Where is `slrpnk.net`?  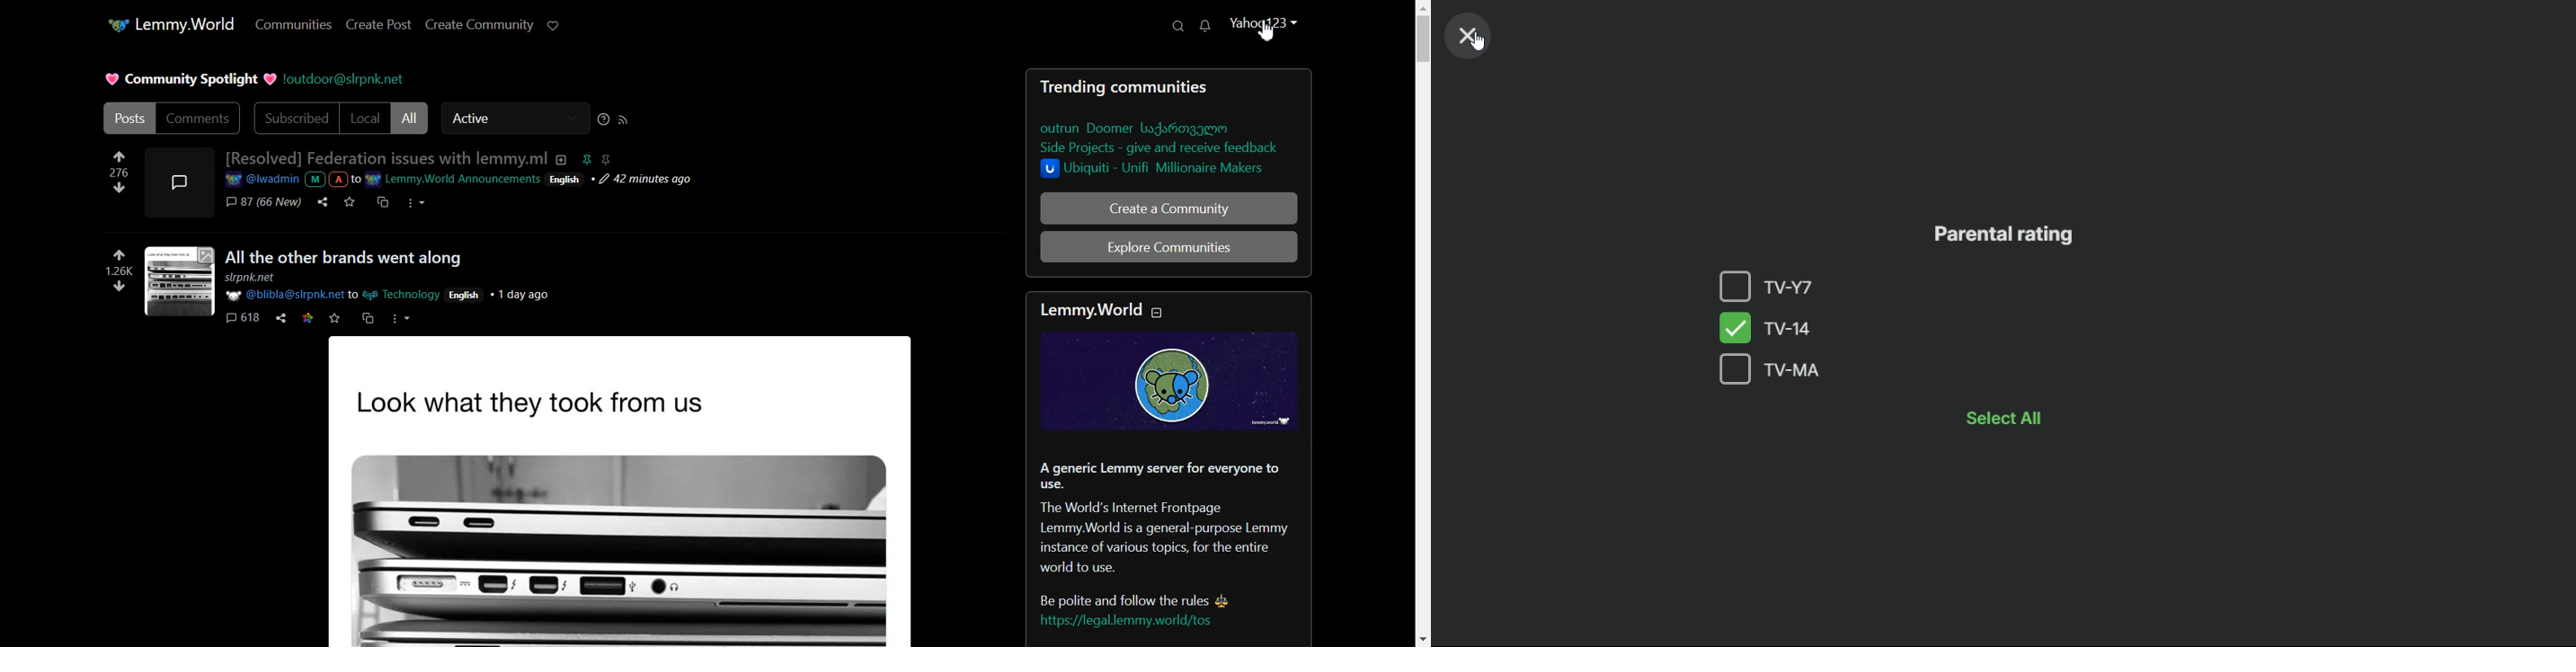
slrpnk.net is located at coordinates (256, 279).